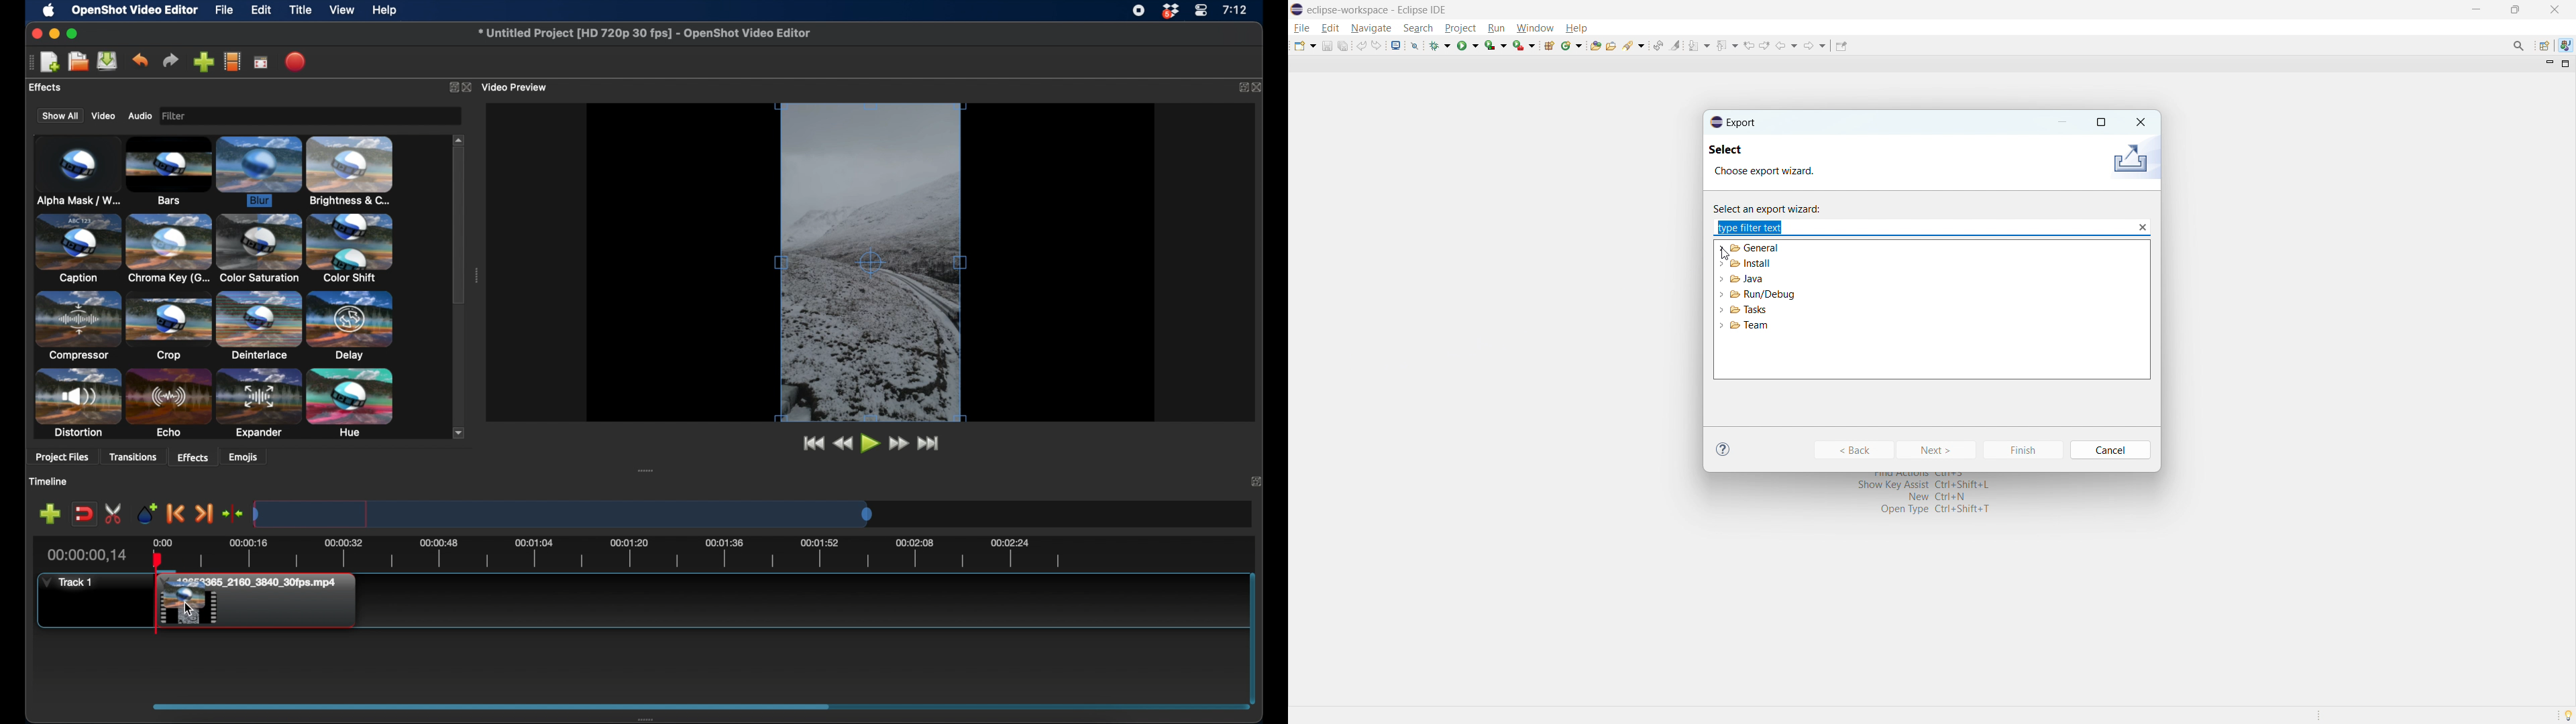  What do you see at coordinates (1840, 46) in the screenshot?
I see `pin editor` at bounding box center [1840, 46].